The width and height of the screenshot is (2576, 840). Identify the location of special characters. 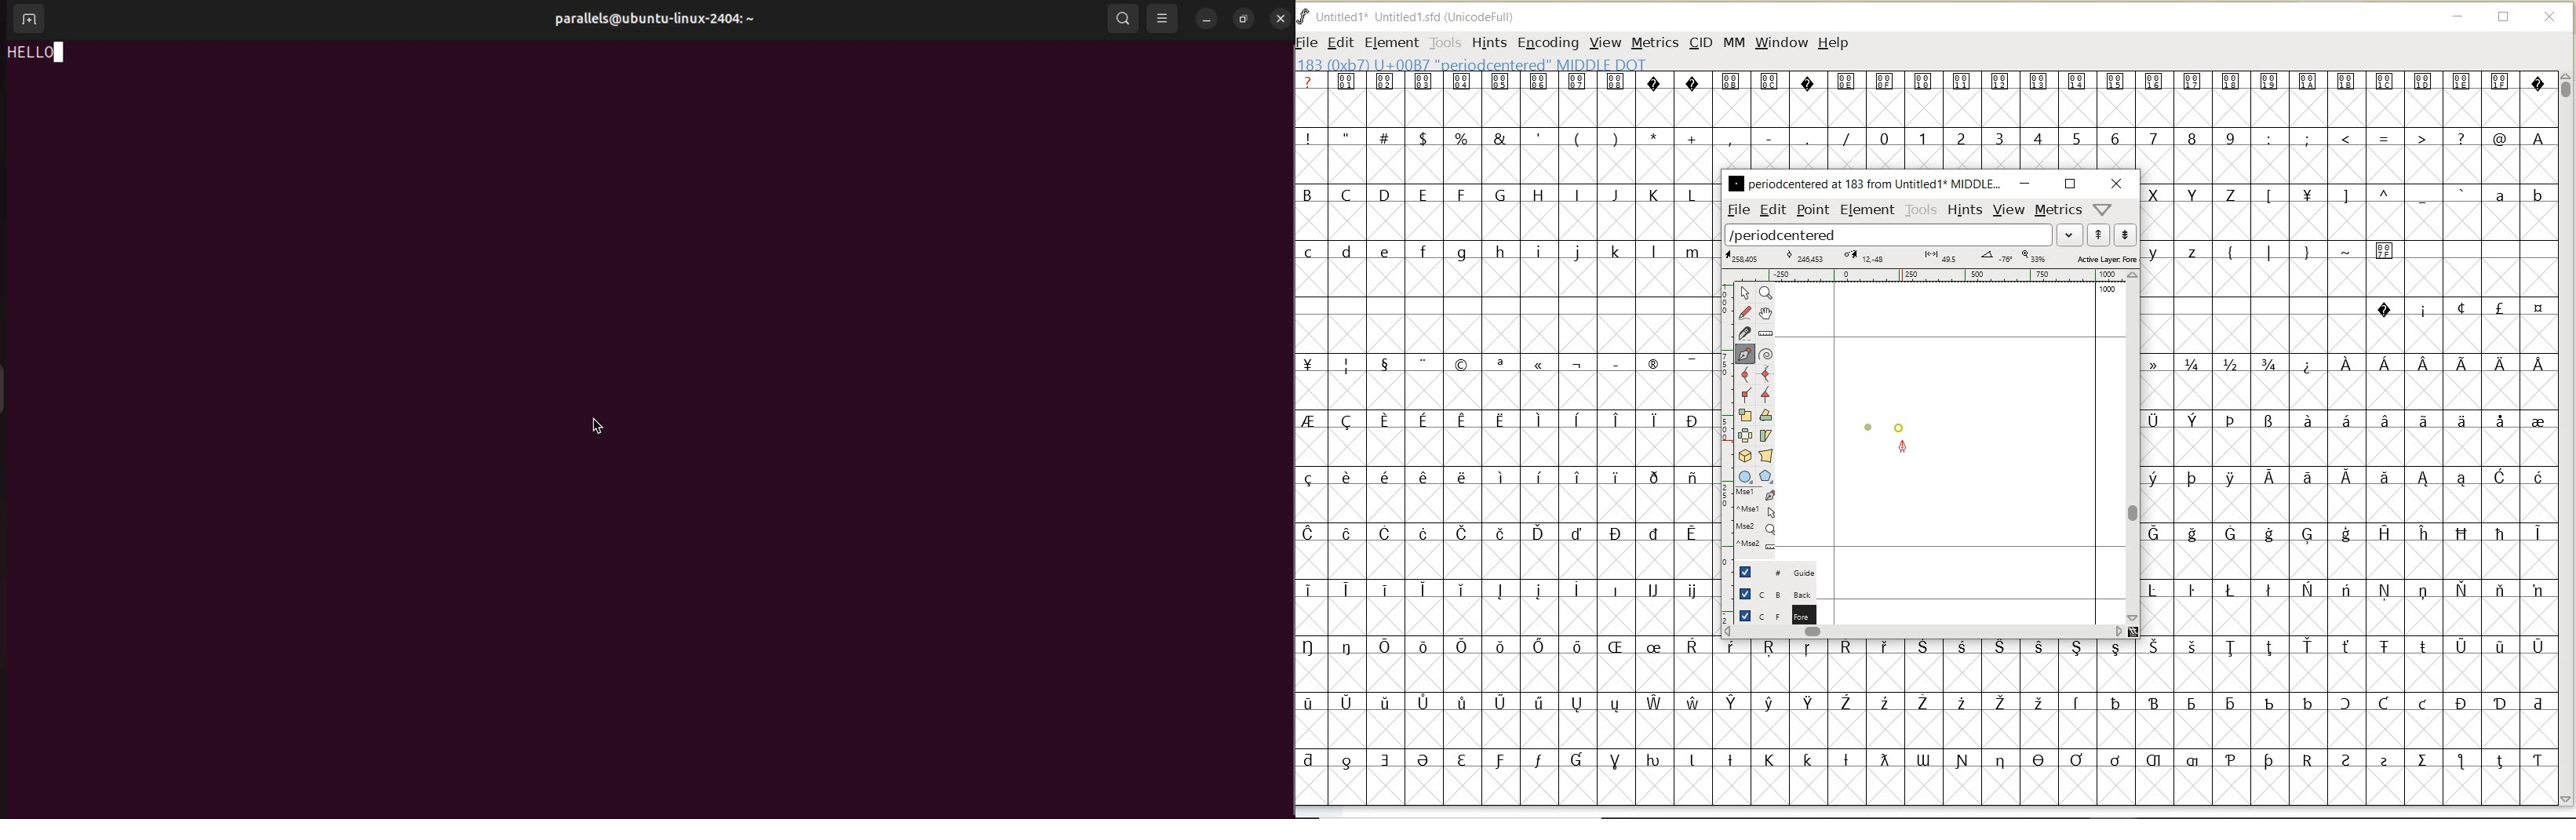
(2330, 257).